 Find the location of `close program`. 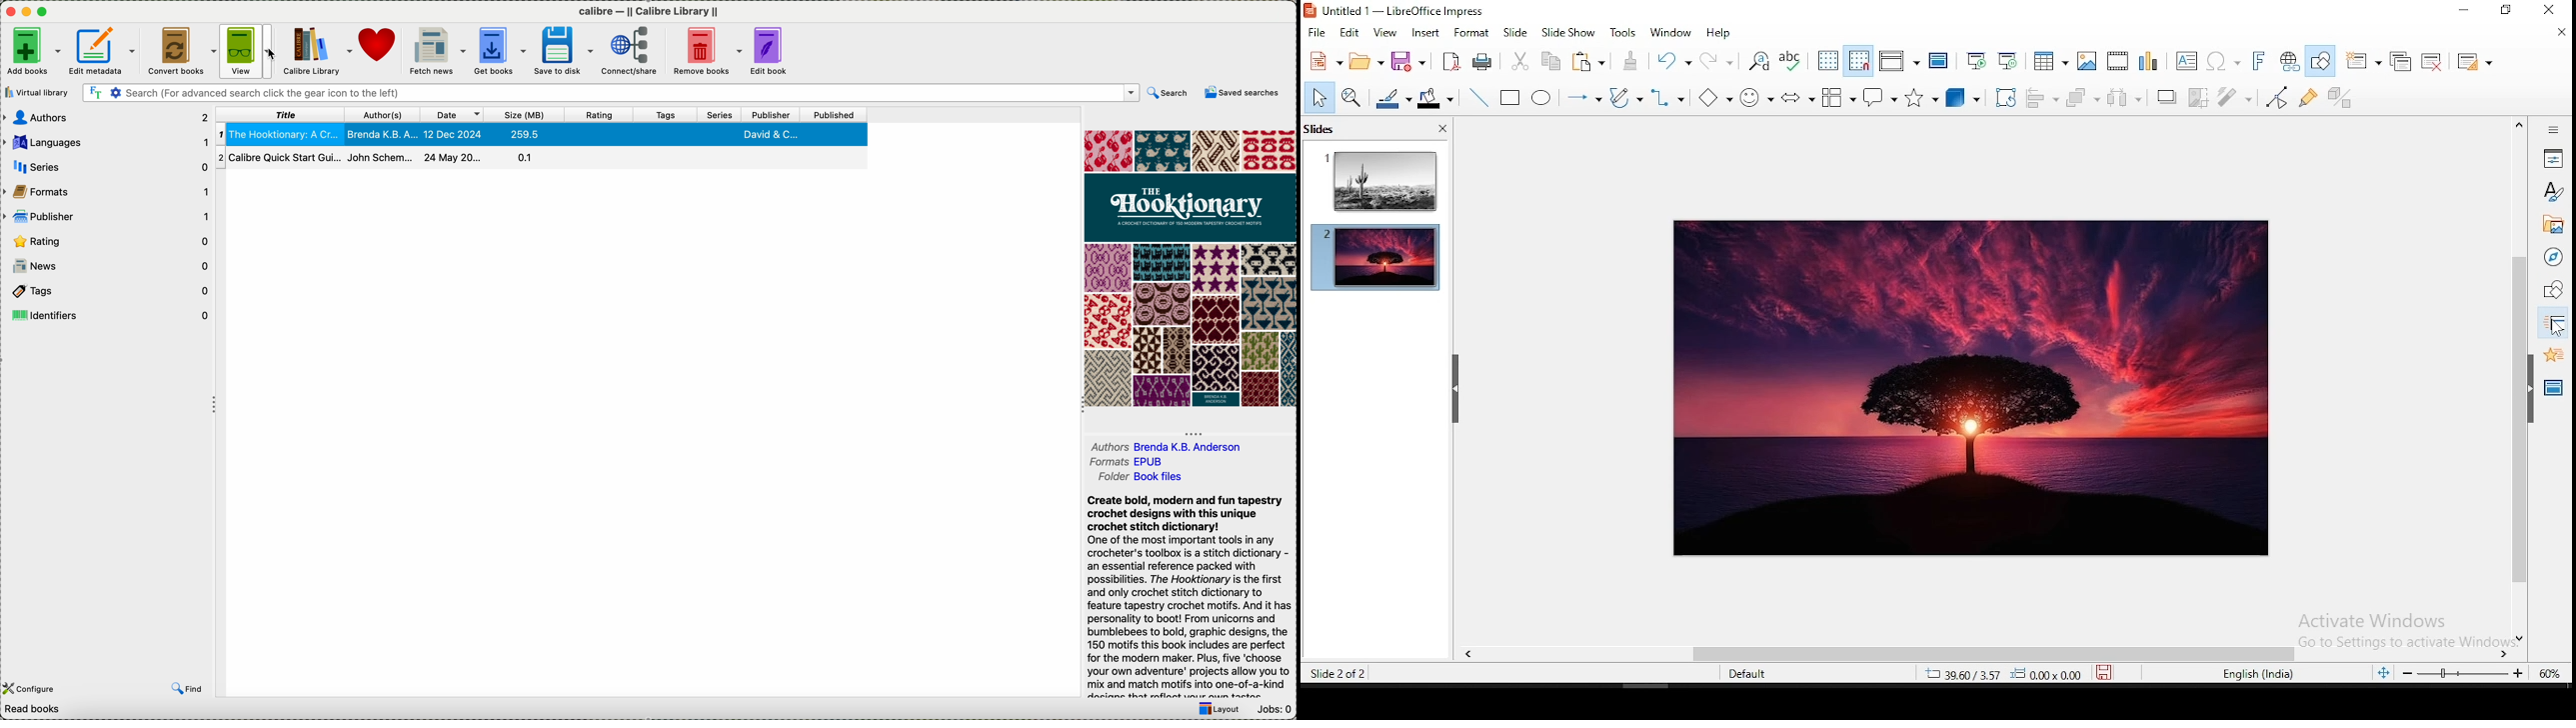

close program is located at coordinates (10, 12).